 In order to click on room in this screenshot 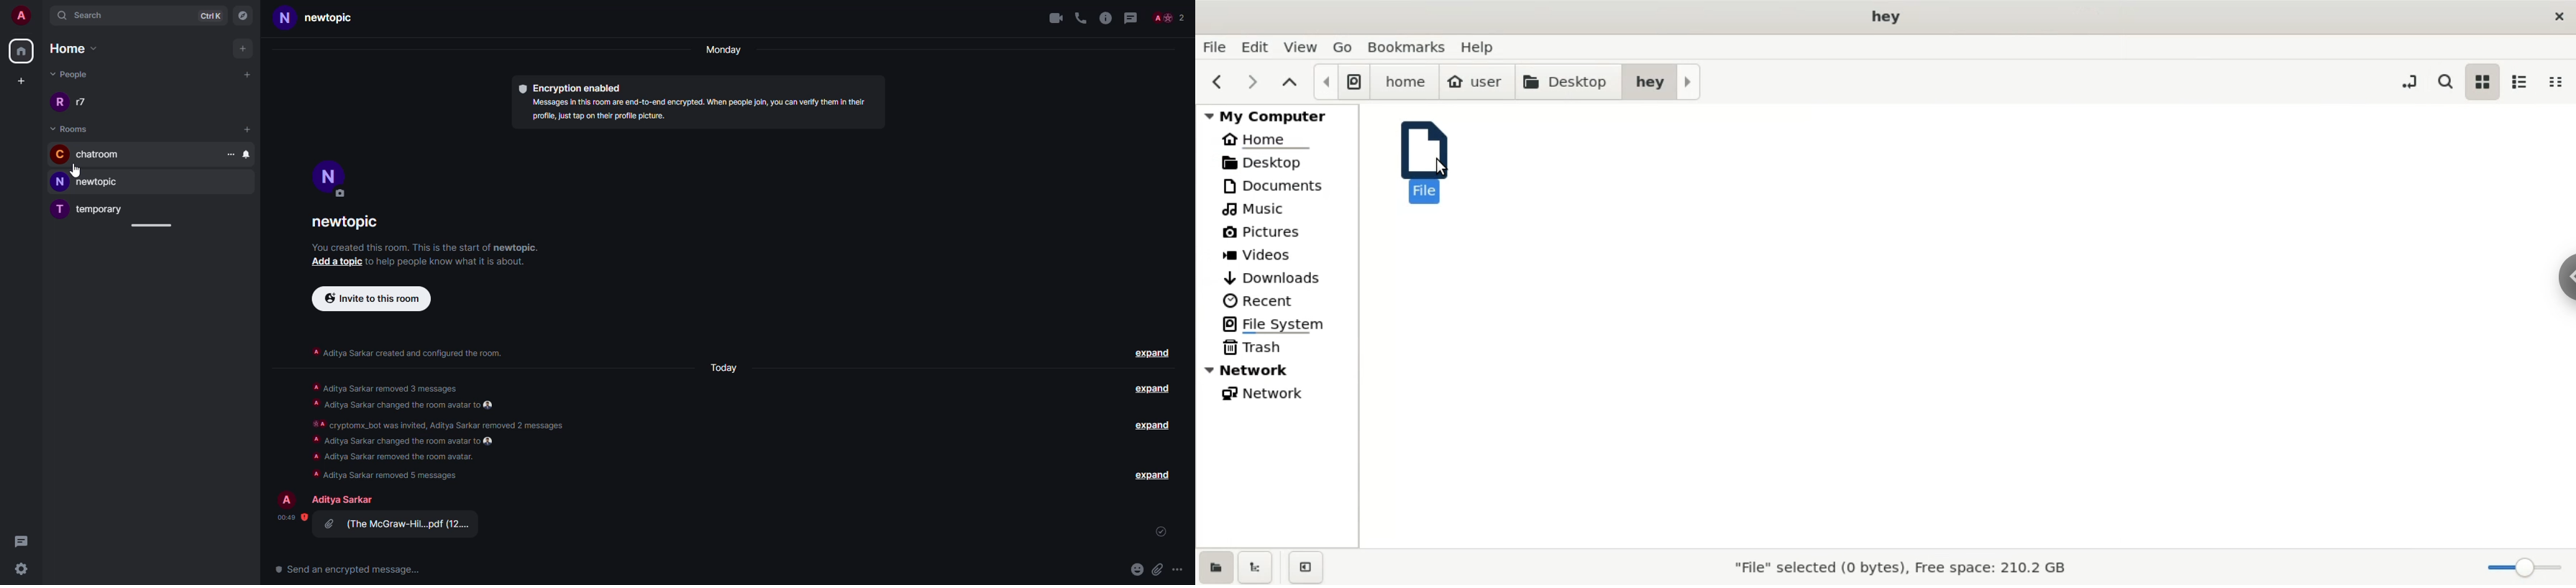, I will do `click(73, 128)`.